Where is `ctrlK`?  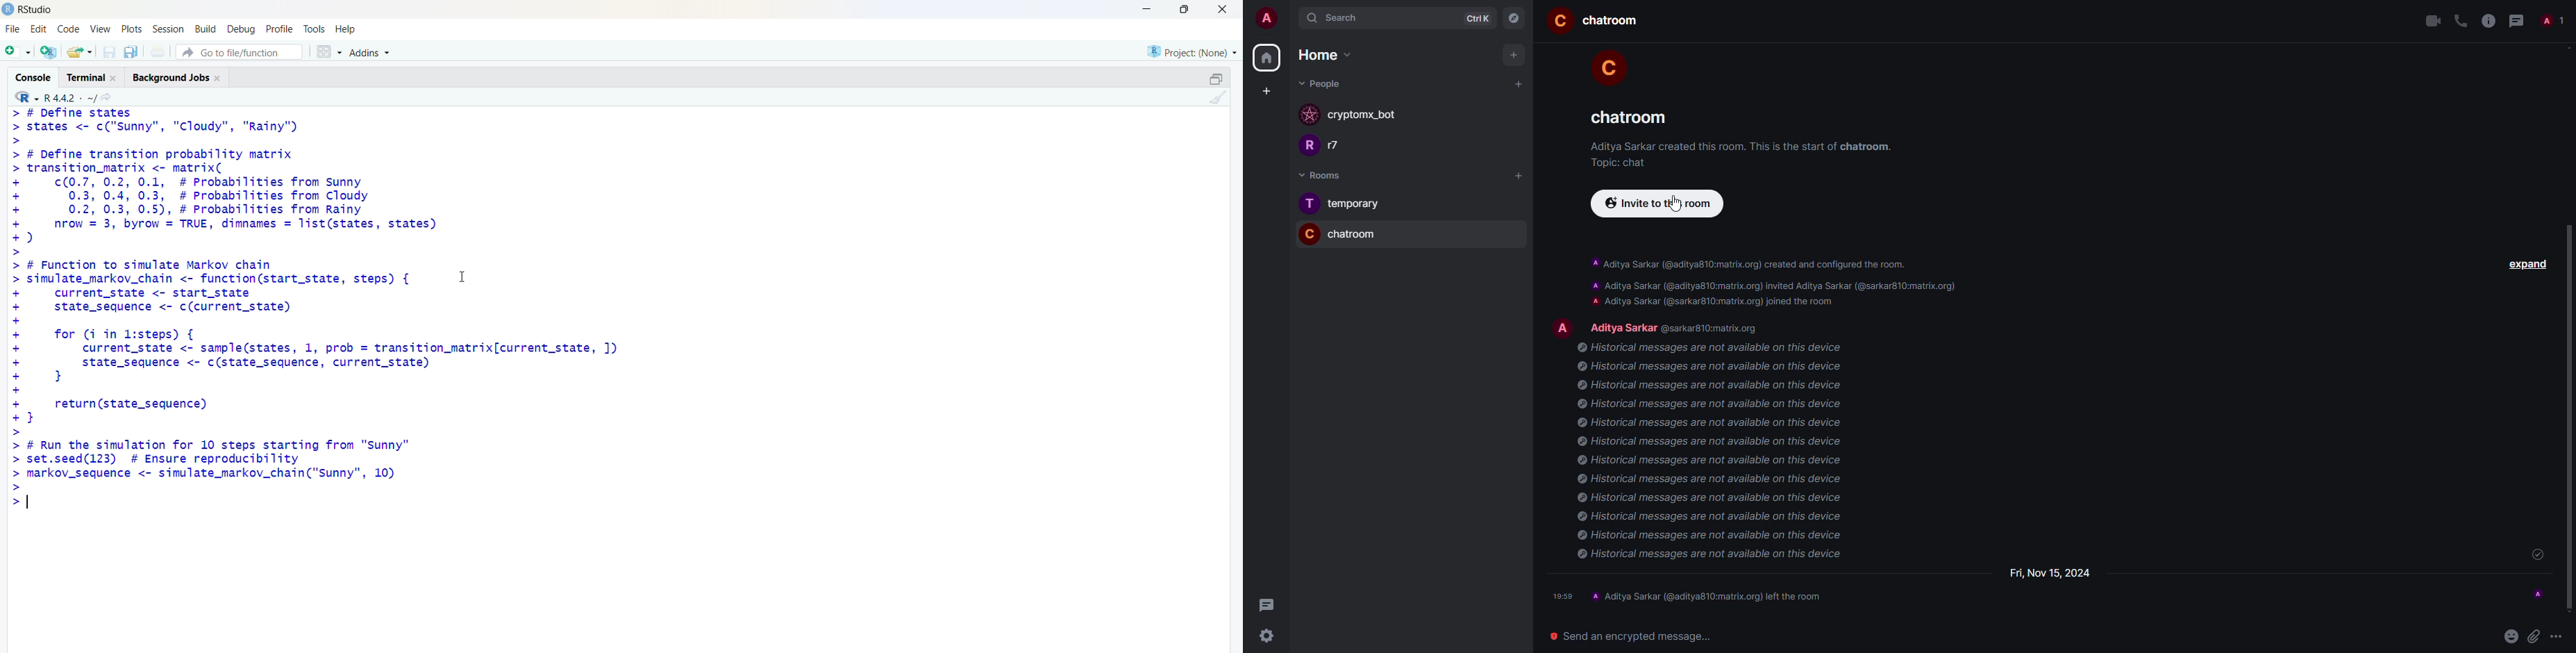 ctrlK is located at coordinates (1474, 18).